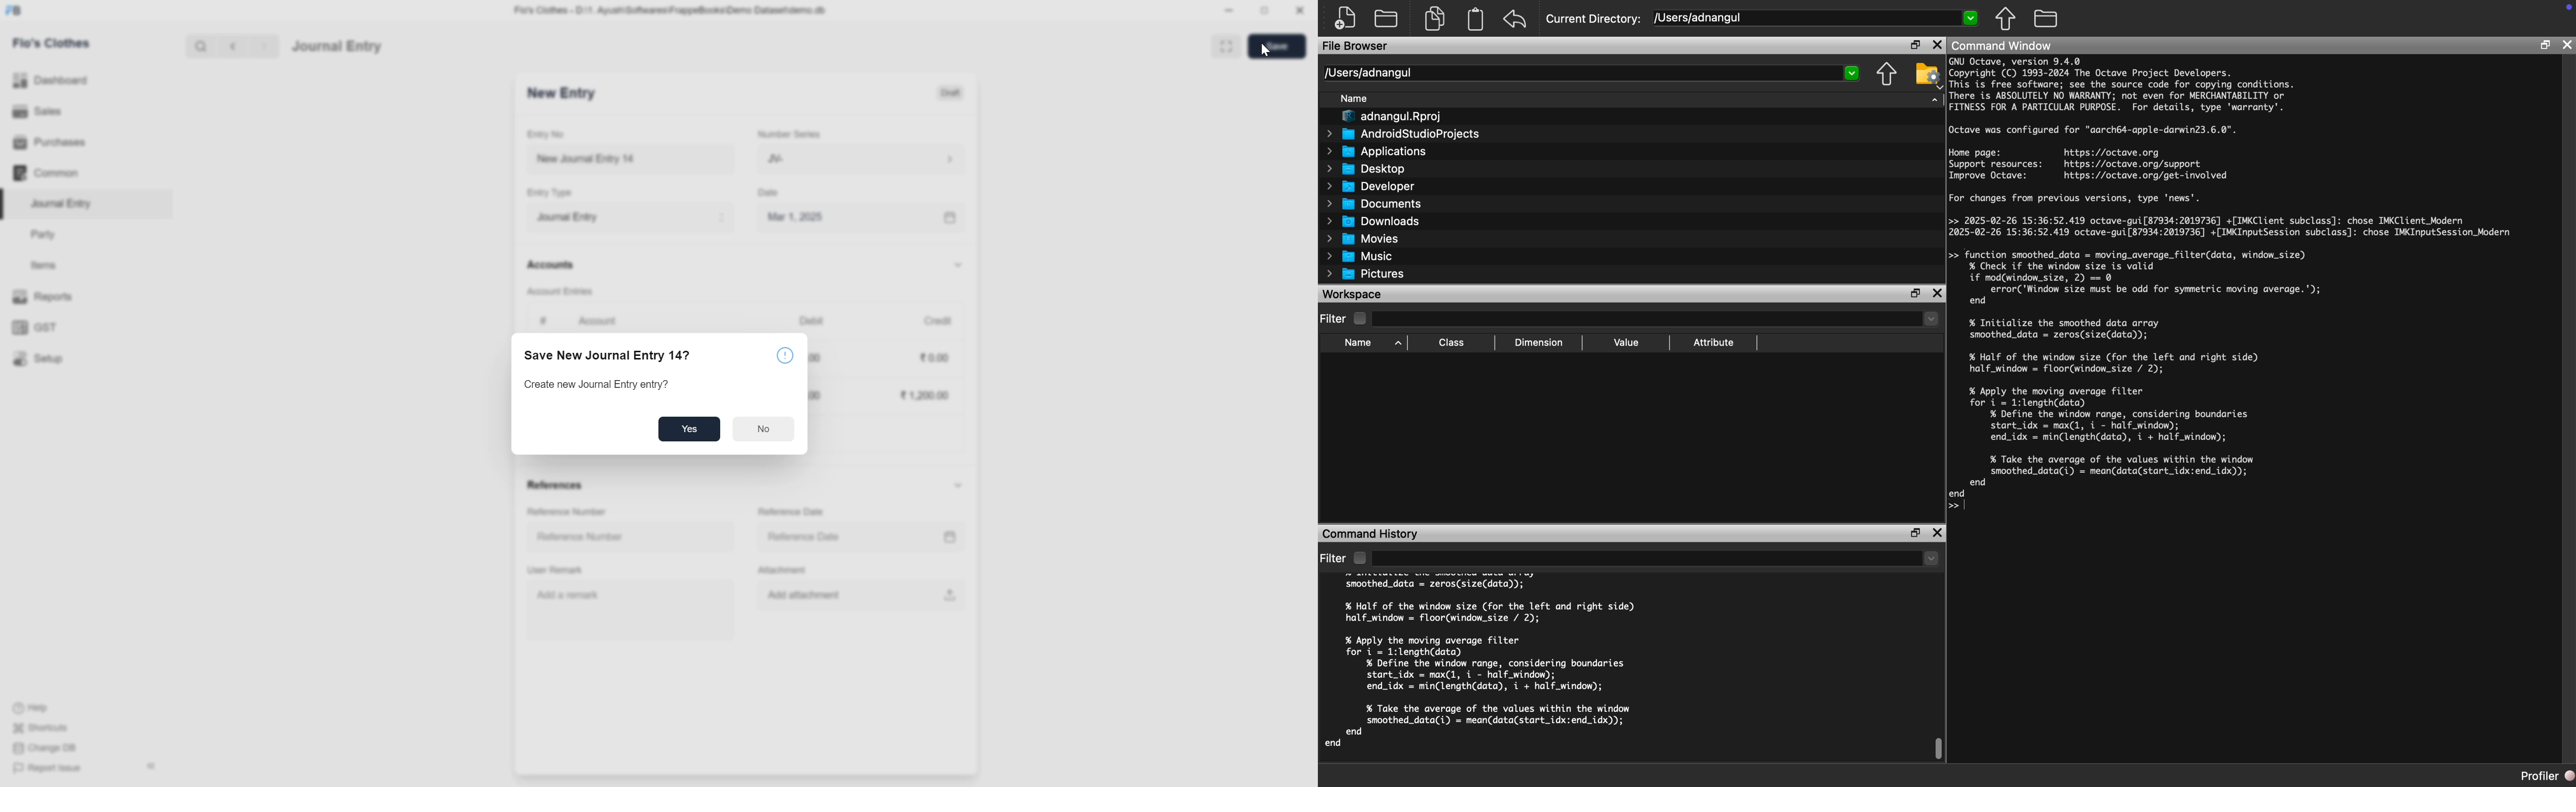 Image resolution: width=2576 pixels, height=812 pixels. What do you see at coordinates (262, 46) in the screenshot?
I see `forward` at bounding box center [262, 46].